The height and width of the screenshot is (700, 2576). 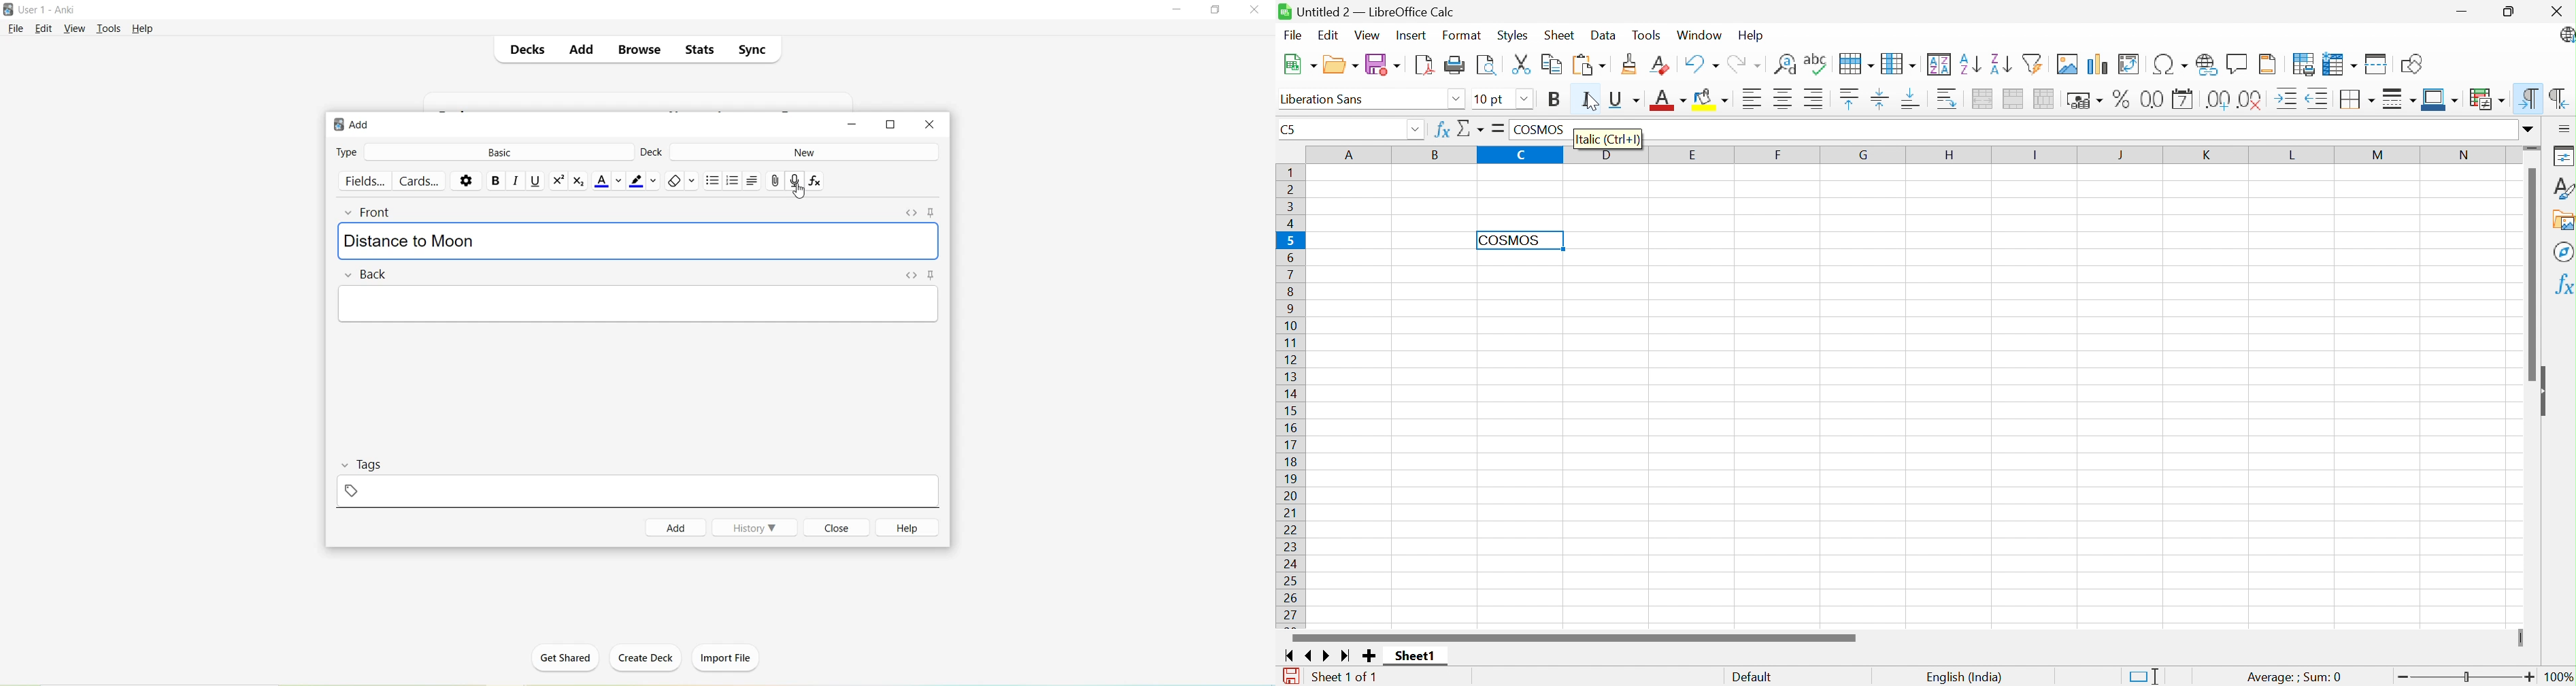 What do you see at coordinates (1751, 36) in the screenshot?
I see `Help` at bounding box center [1751, 36].